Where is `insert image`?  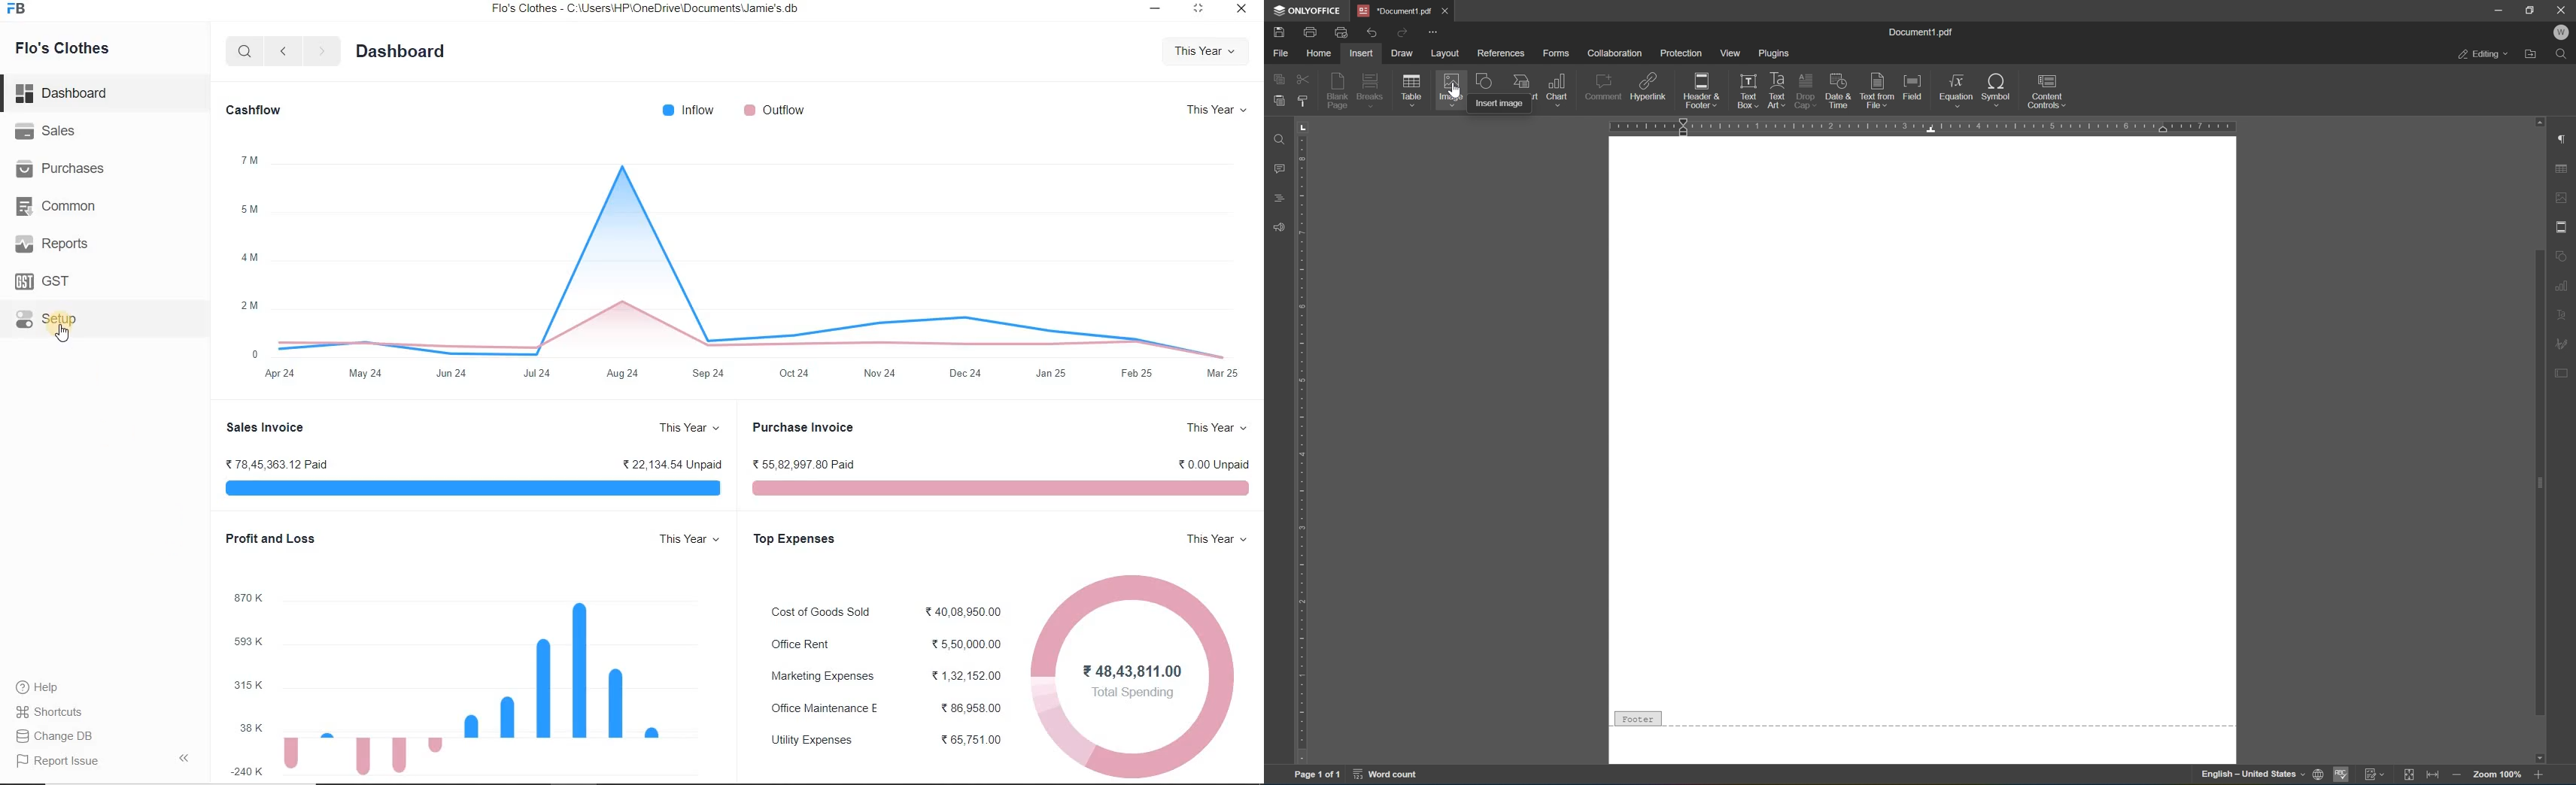
insert image is located at coordinates (1496, 105).